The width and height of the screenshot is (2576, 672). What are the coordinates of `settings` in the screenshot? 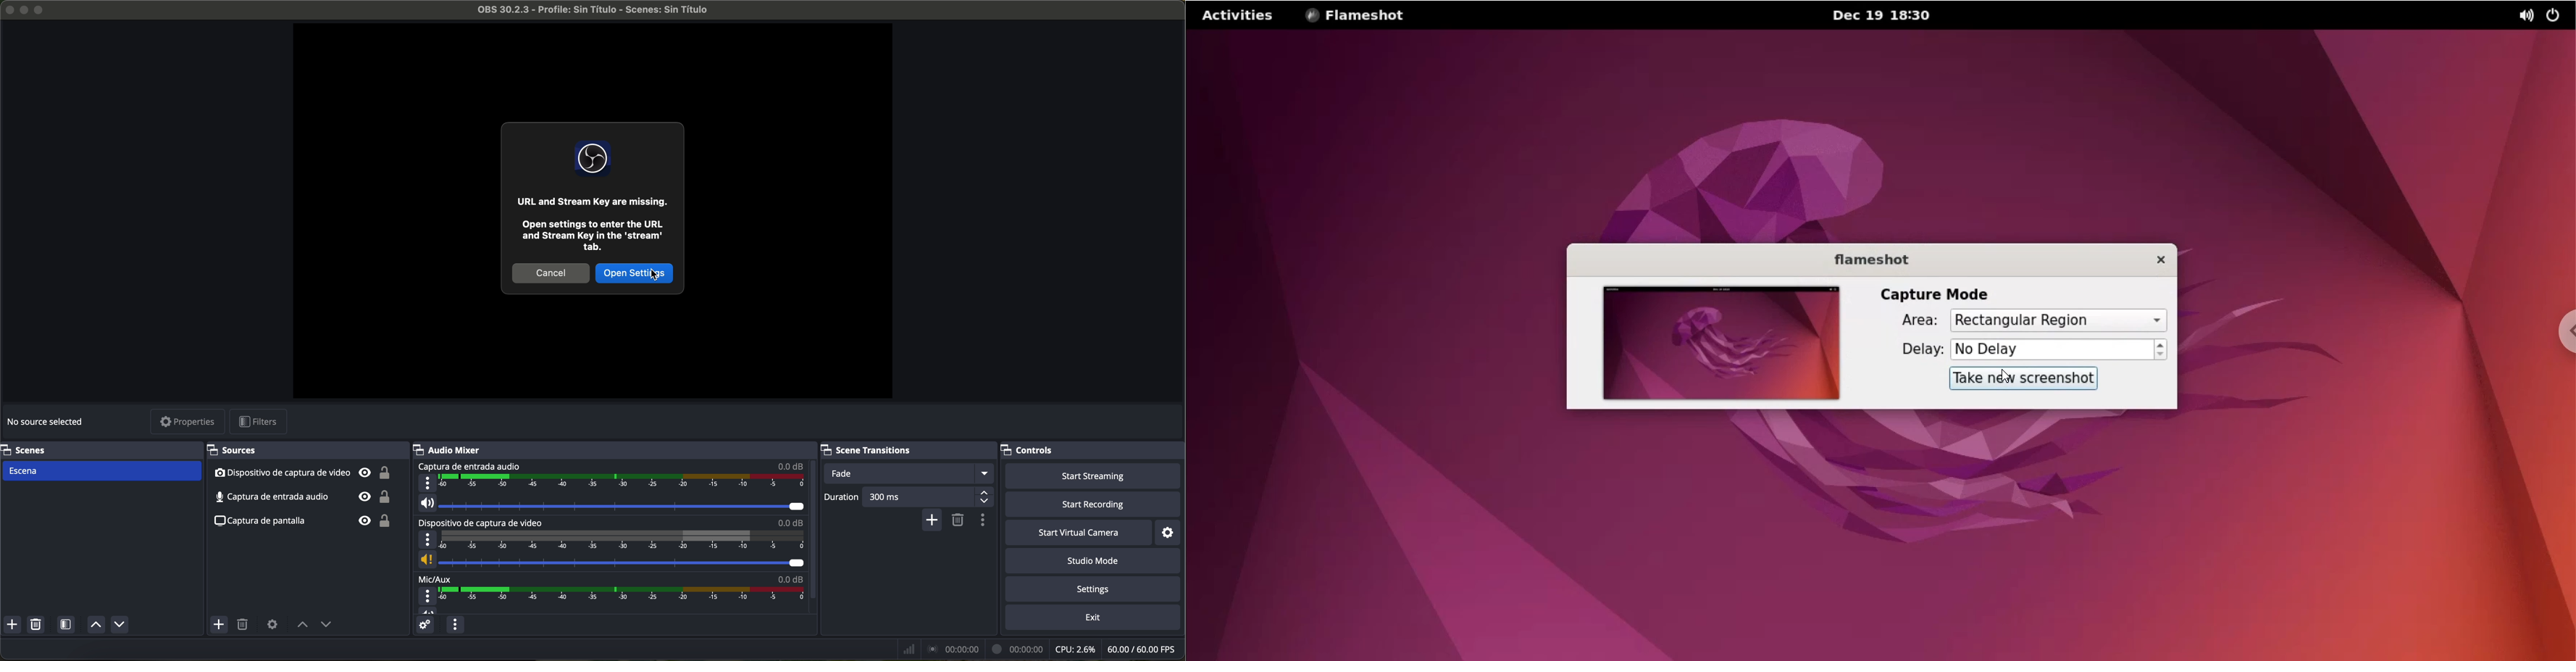 It's located at (1095, 591).